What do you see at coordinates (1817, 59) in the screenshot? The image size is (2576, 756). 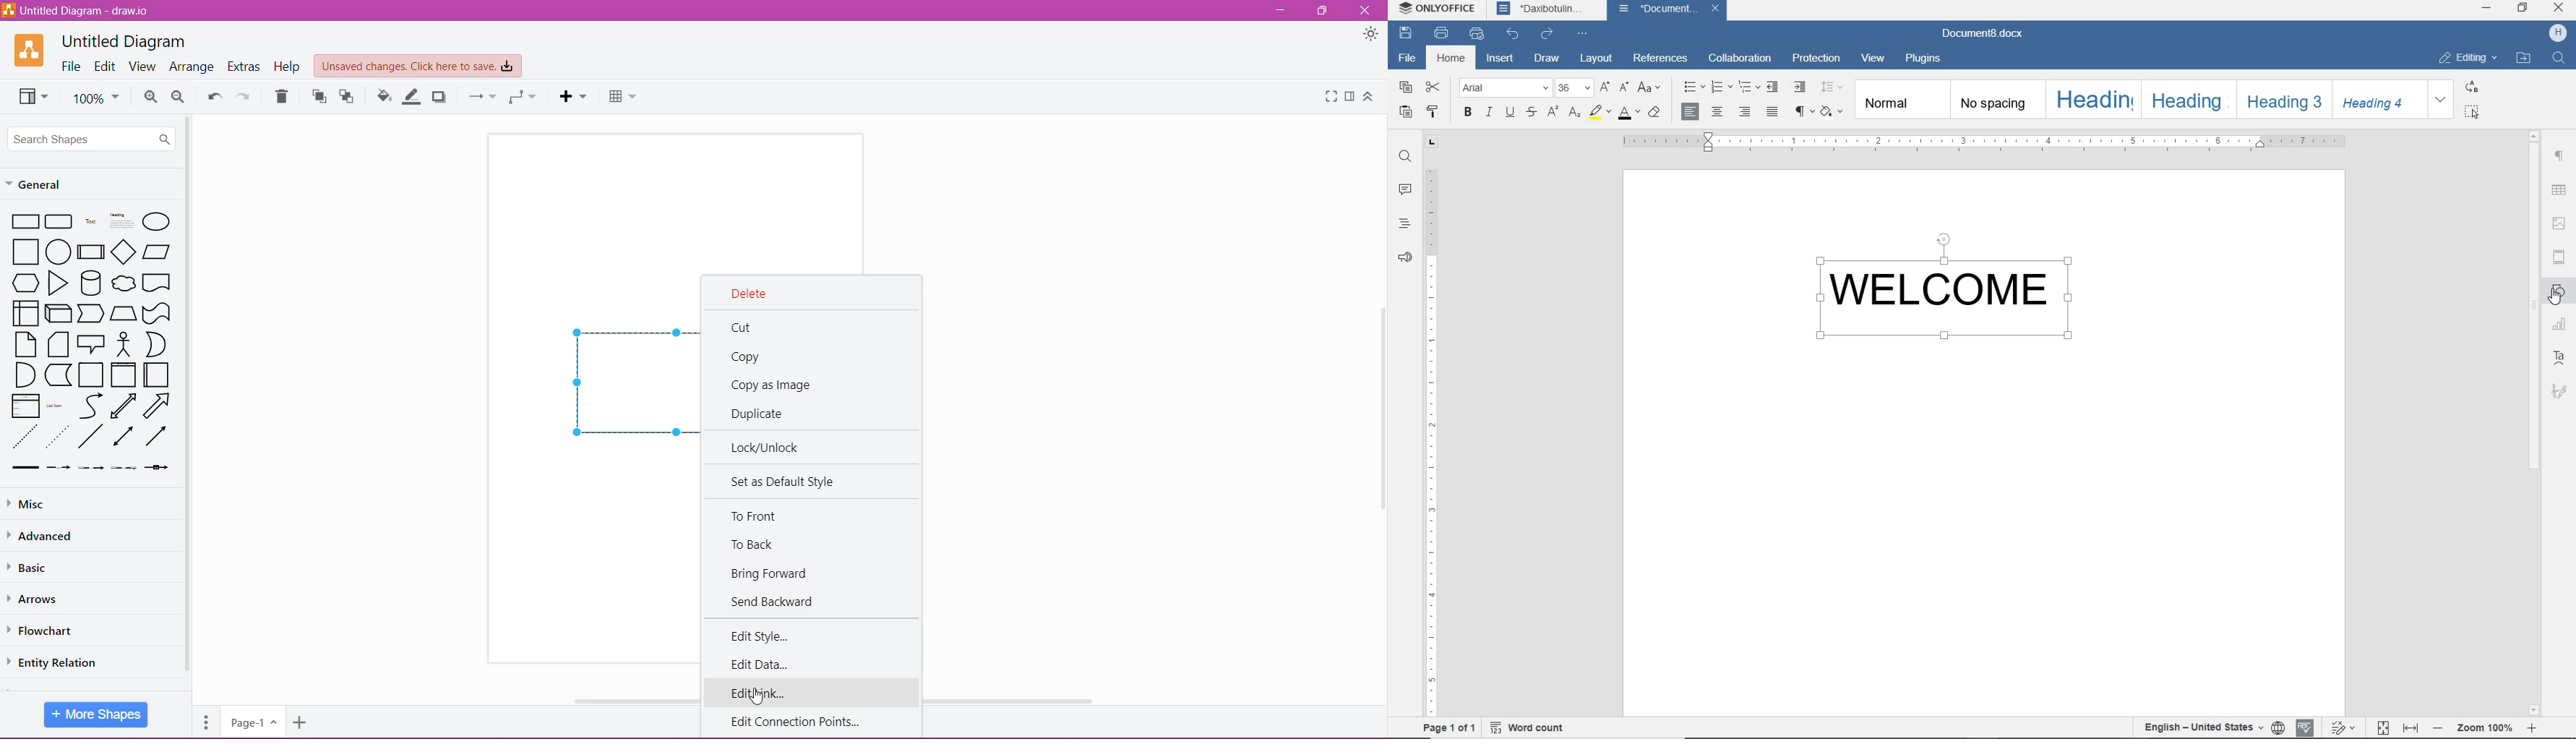 I see `PROTECTION` at bounding box center [1817, 59].